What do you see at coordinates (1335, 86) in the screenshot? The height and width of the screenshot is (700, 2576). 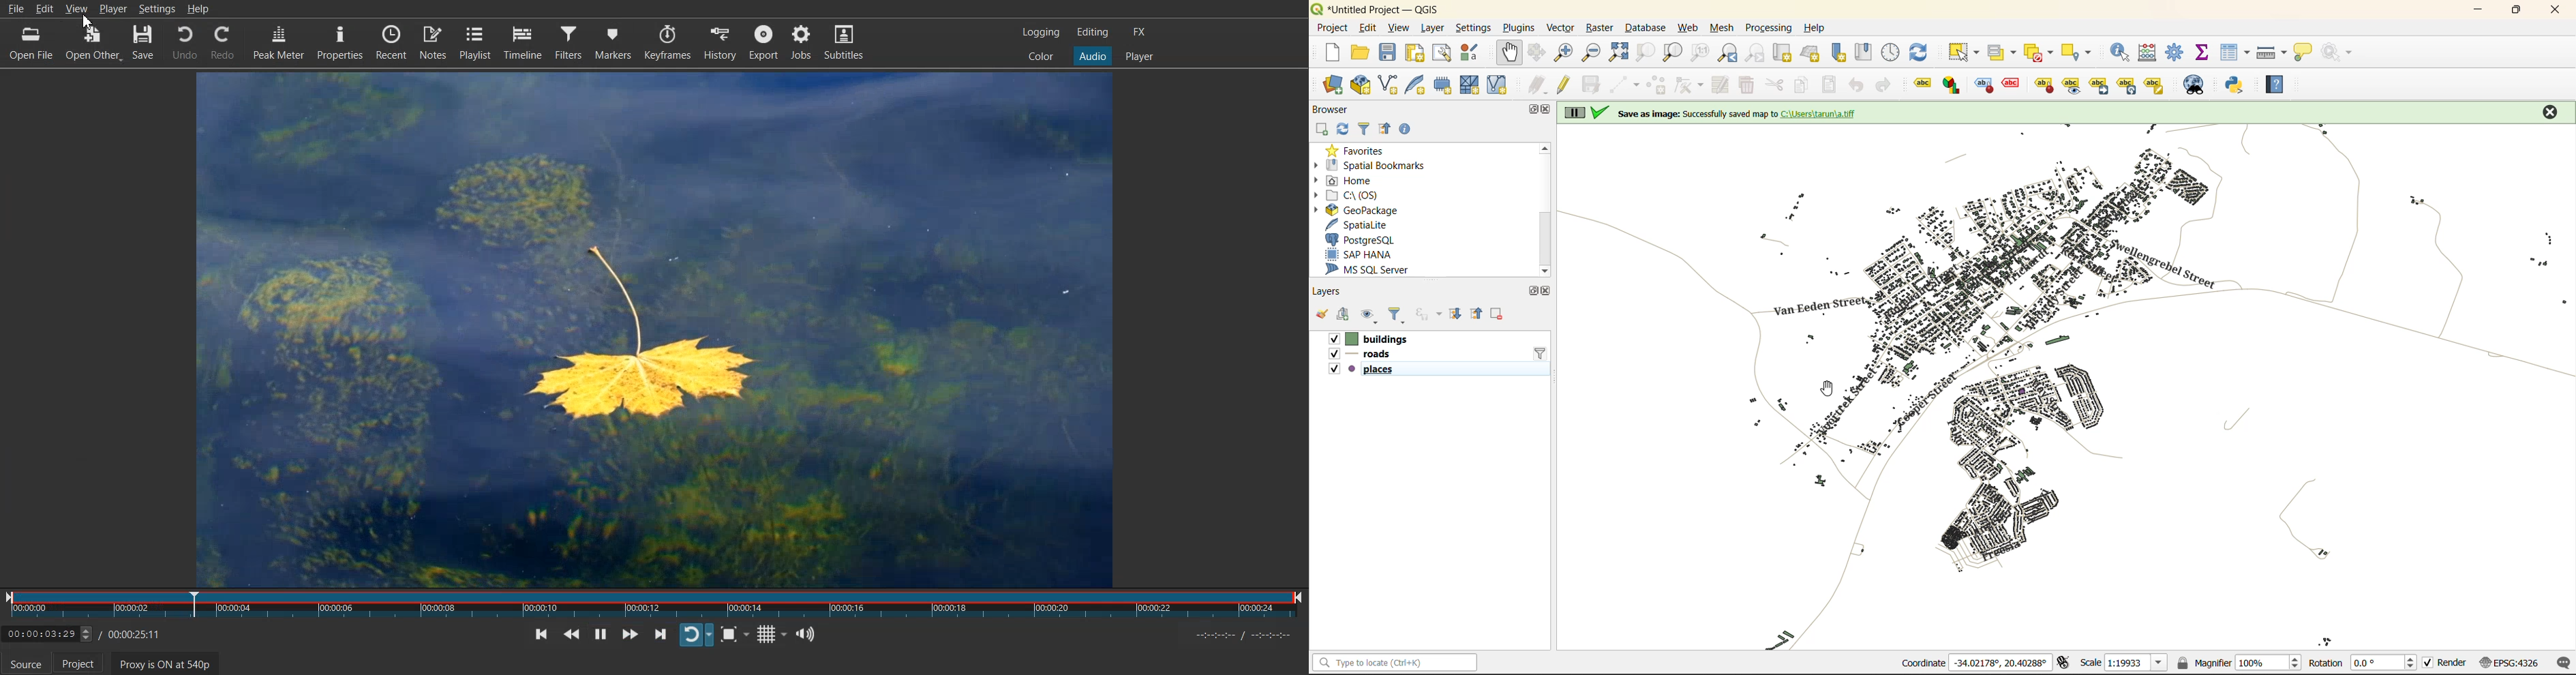 I see `open data source manager` at bounding box center [1335, 86].